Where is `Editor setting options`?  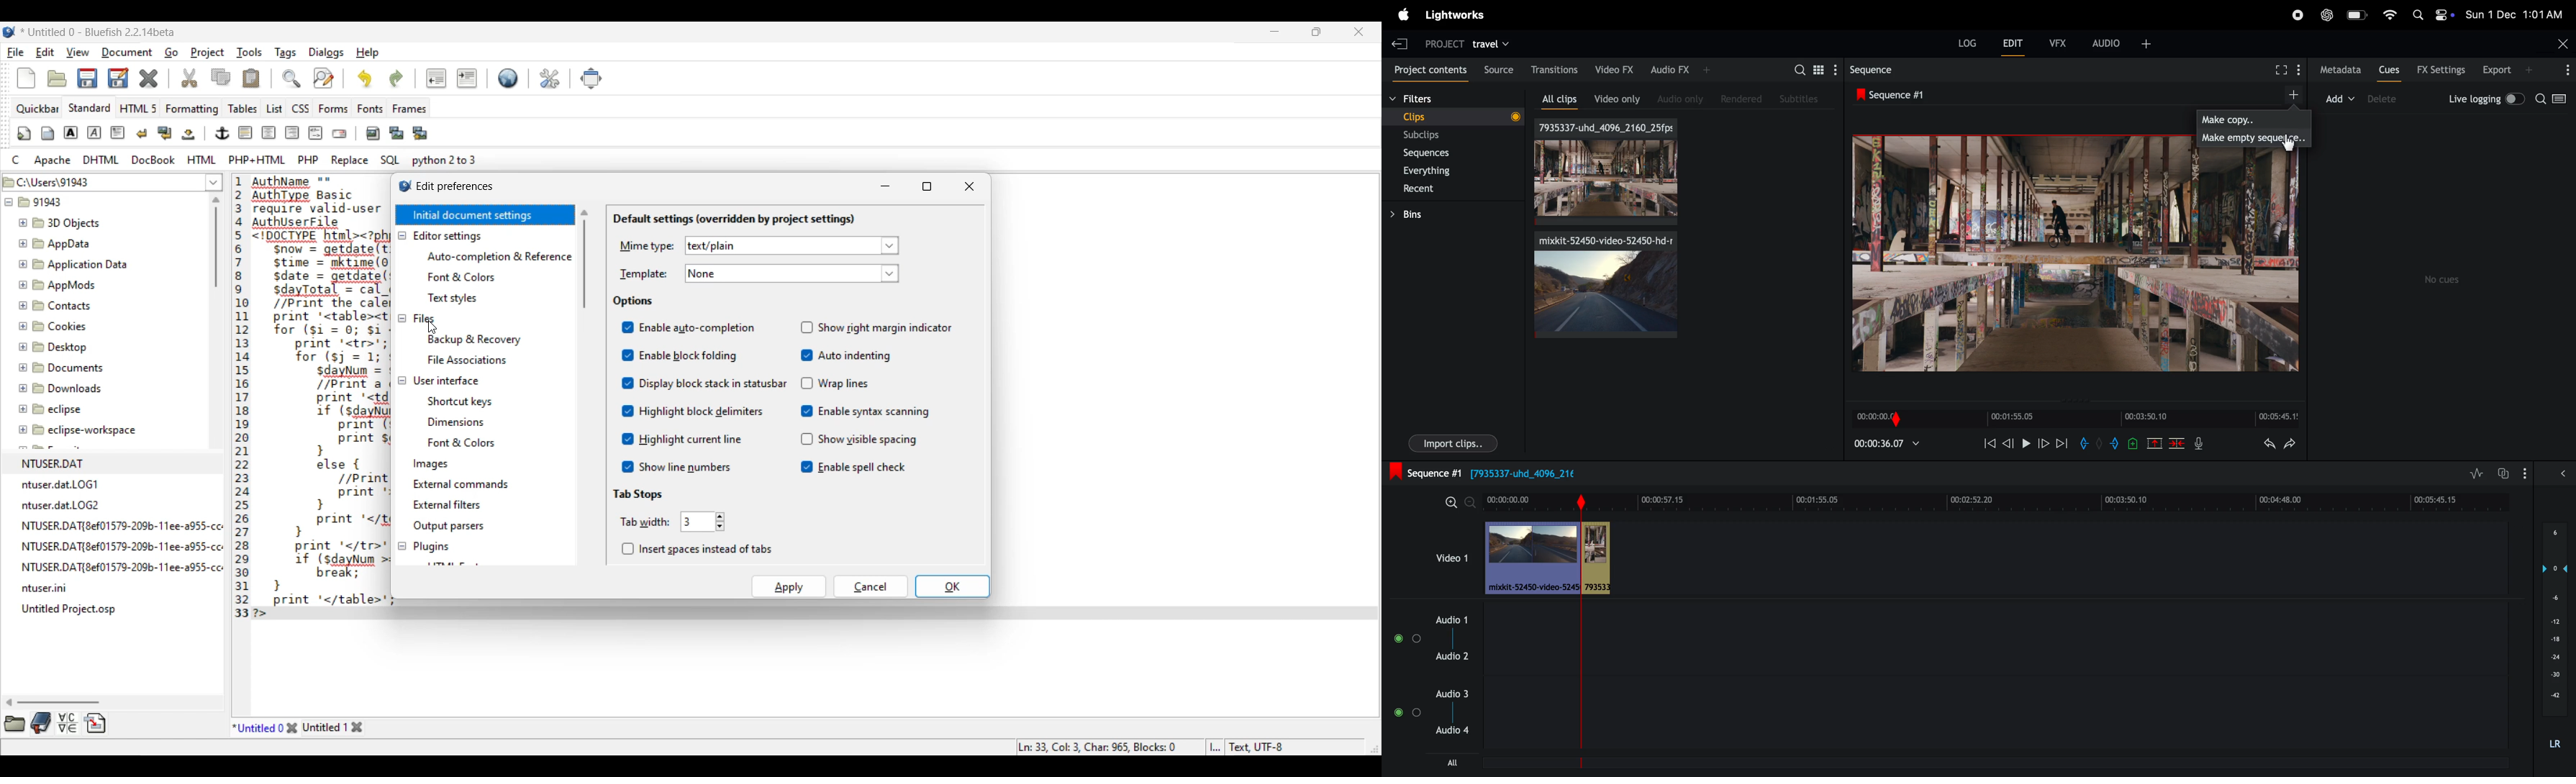
Editor setting options is located at coordinates (499, 278).